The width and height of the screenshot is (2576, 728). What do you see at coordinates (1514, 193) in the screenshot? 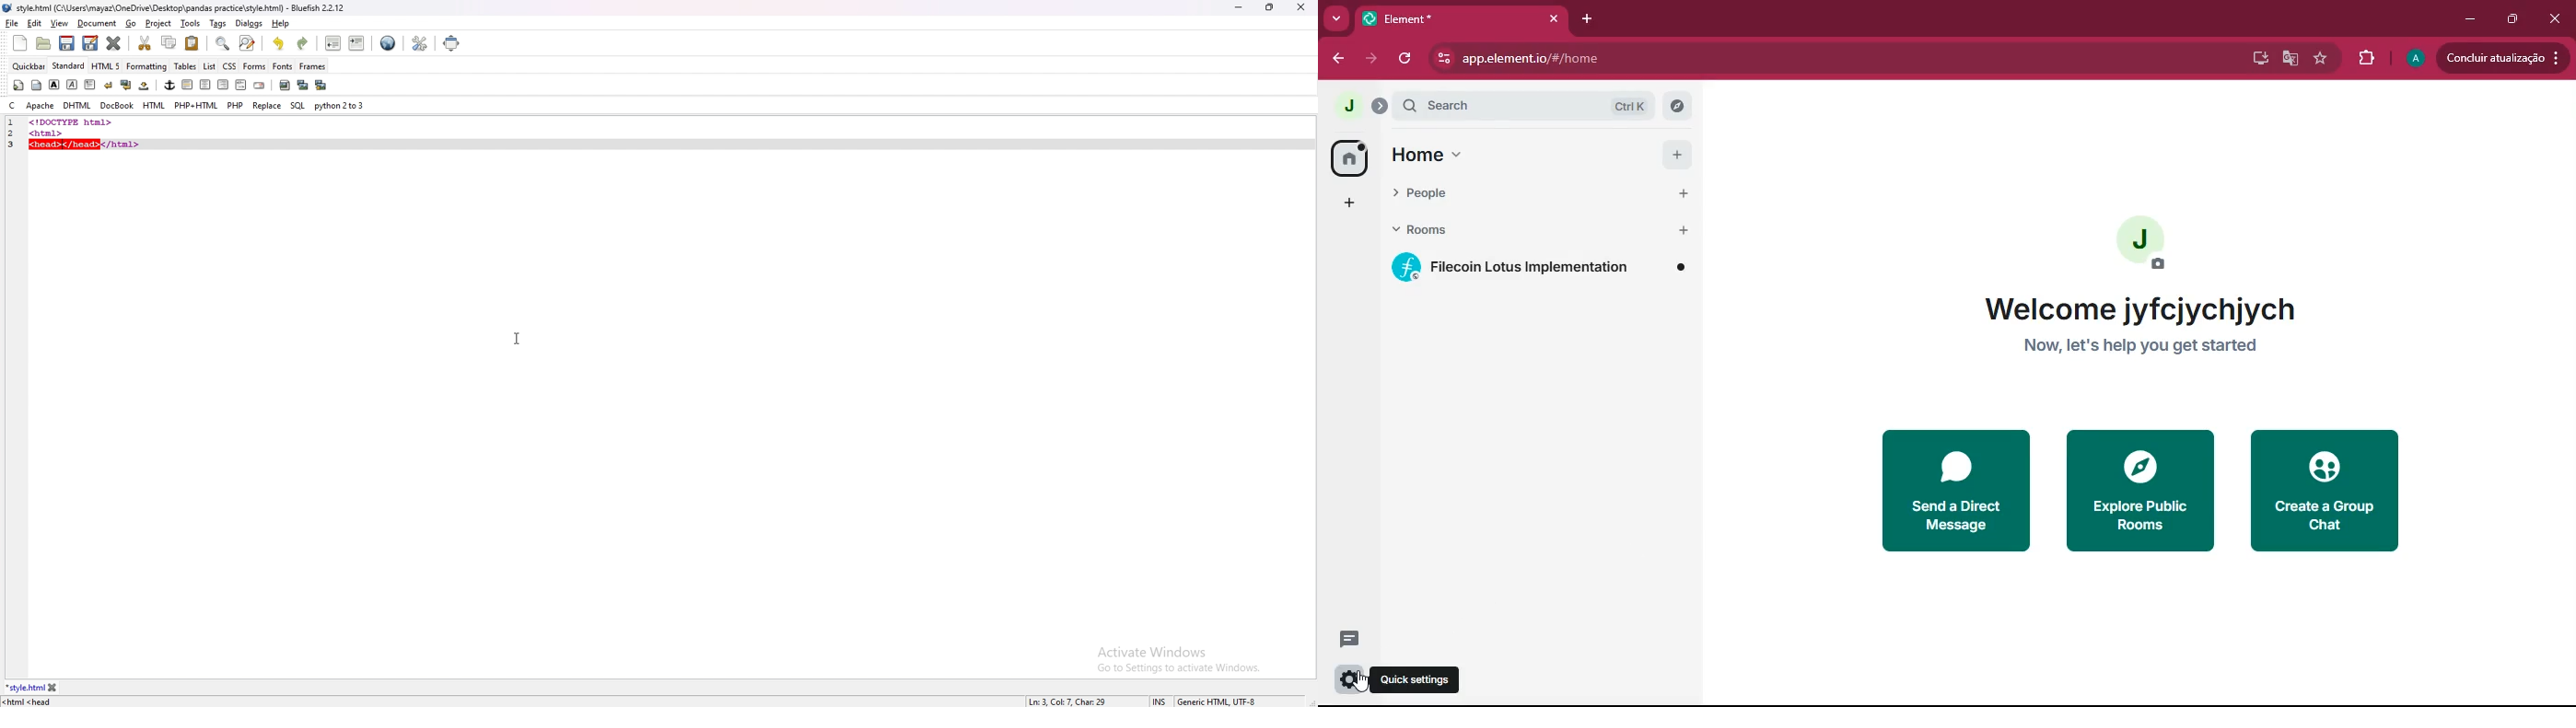
I see `people` at bounding box center [1514, 193].